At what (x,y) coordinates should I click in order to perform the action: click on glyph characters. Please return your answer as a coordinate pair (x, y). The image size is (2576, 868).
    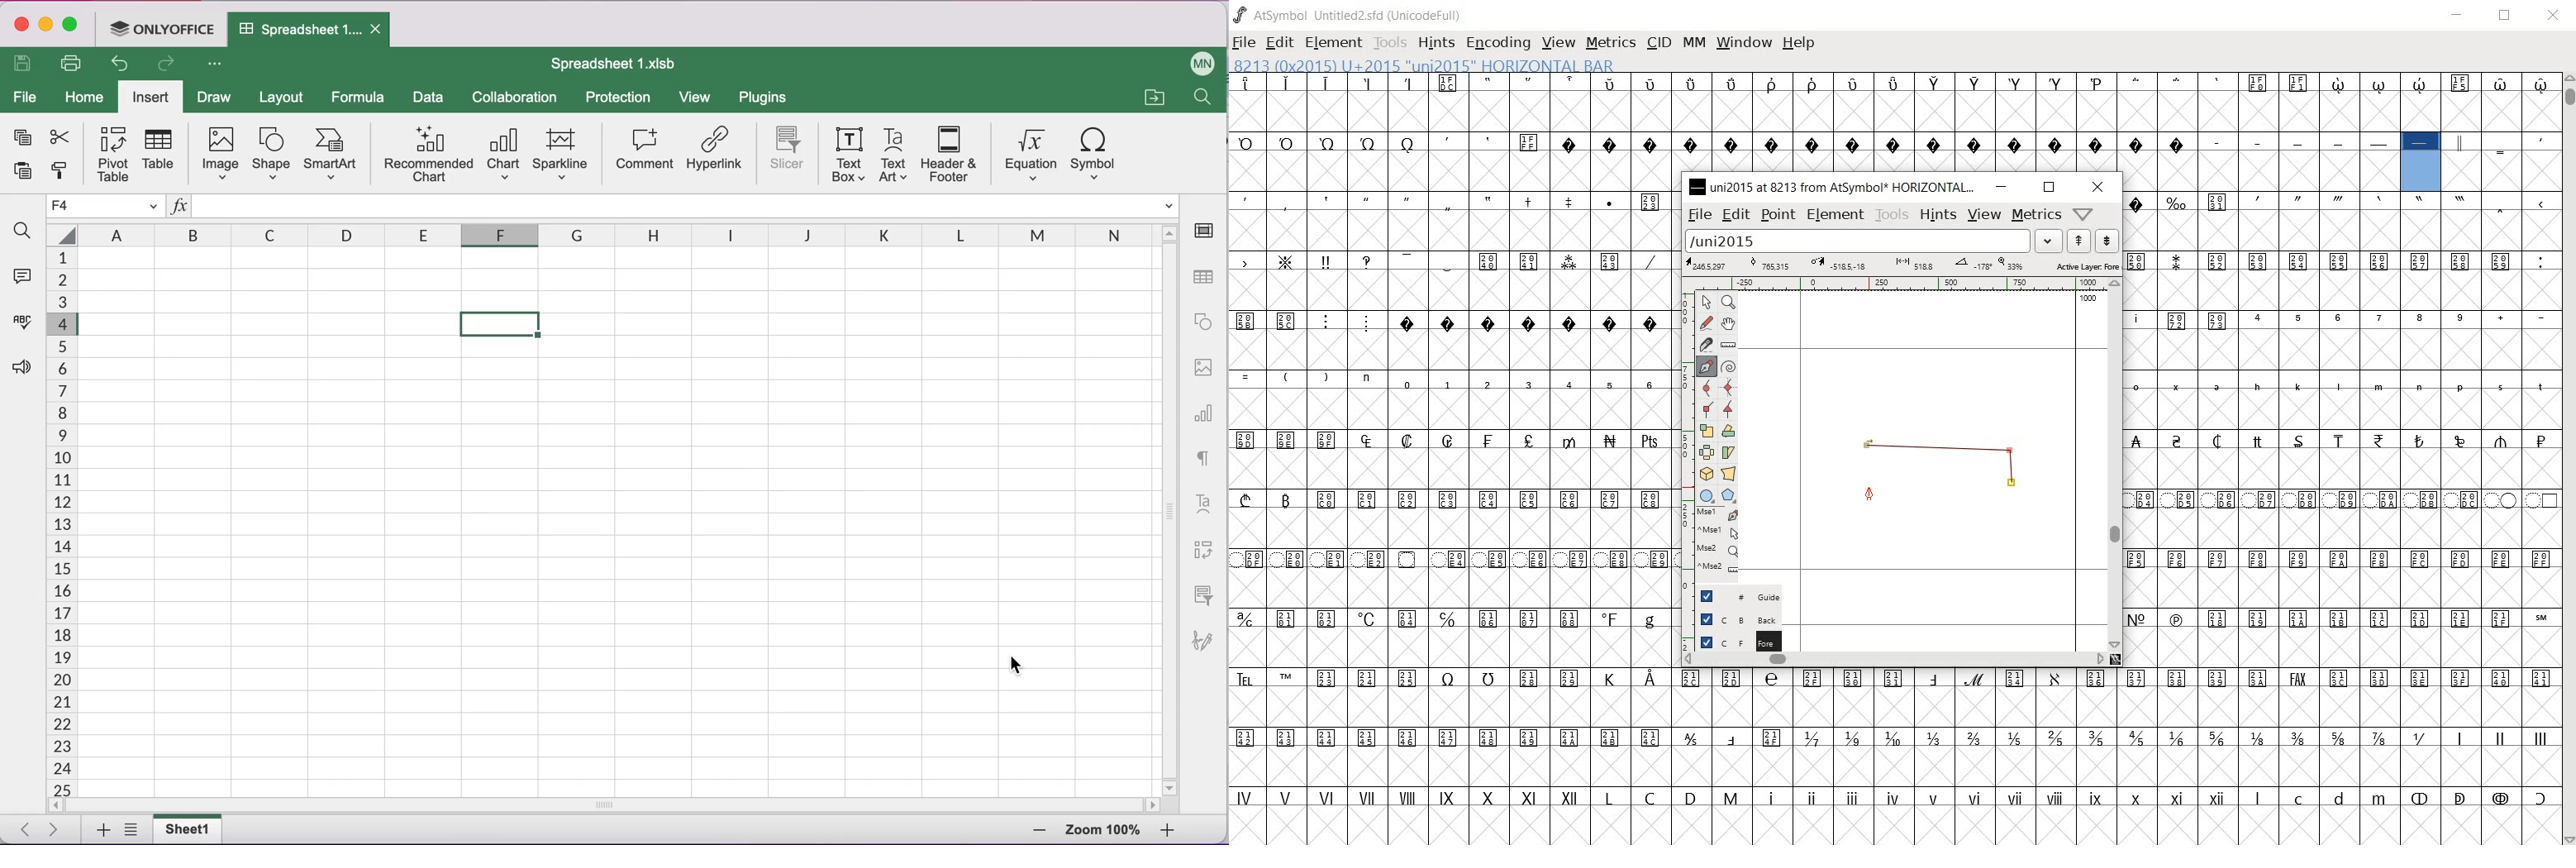
    Looking at the image, I should click on (2118, 755).